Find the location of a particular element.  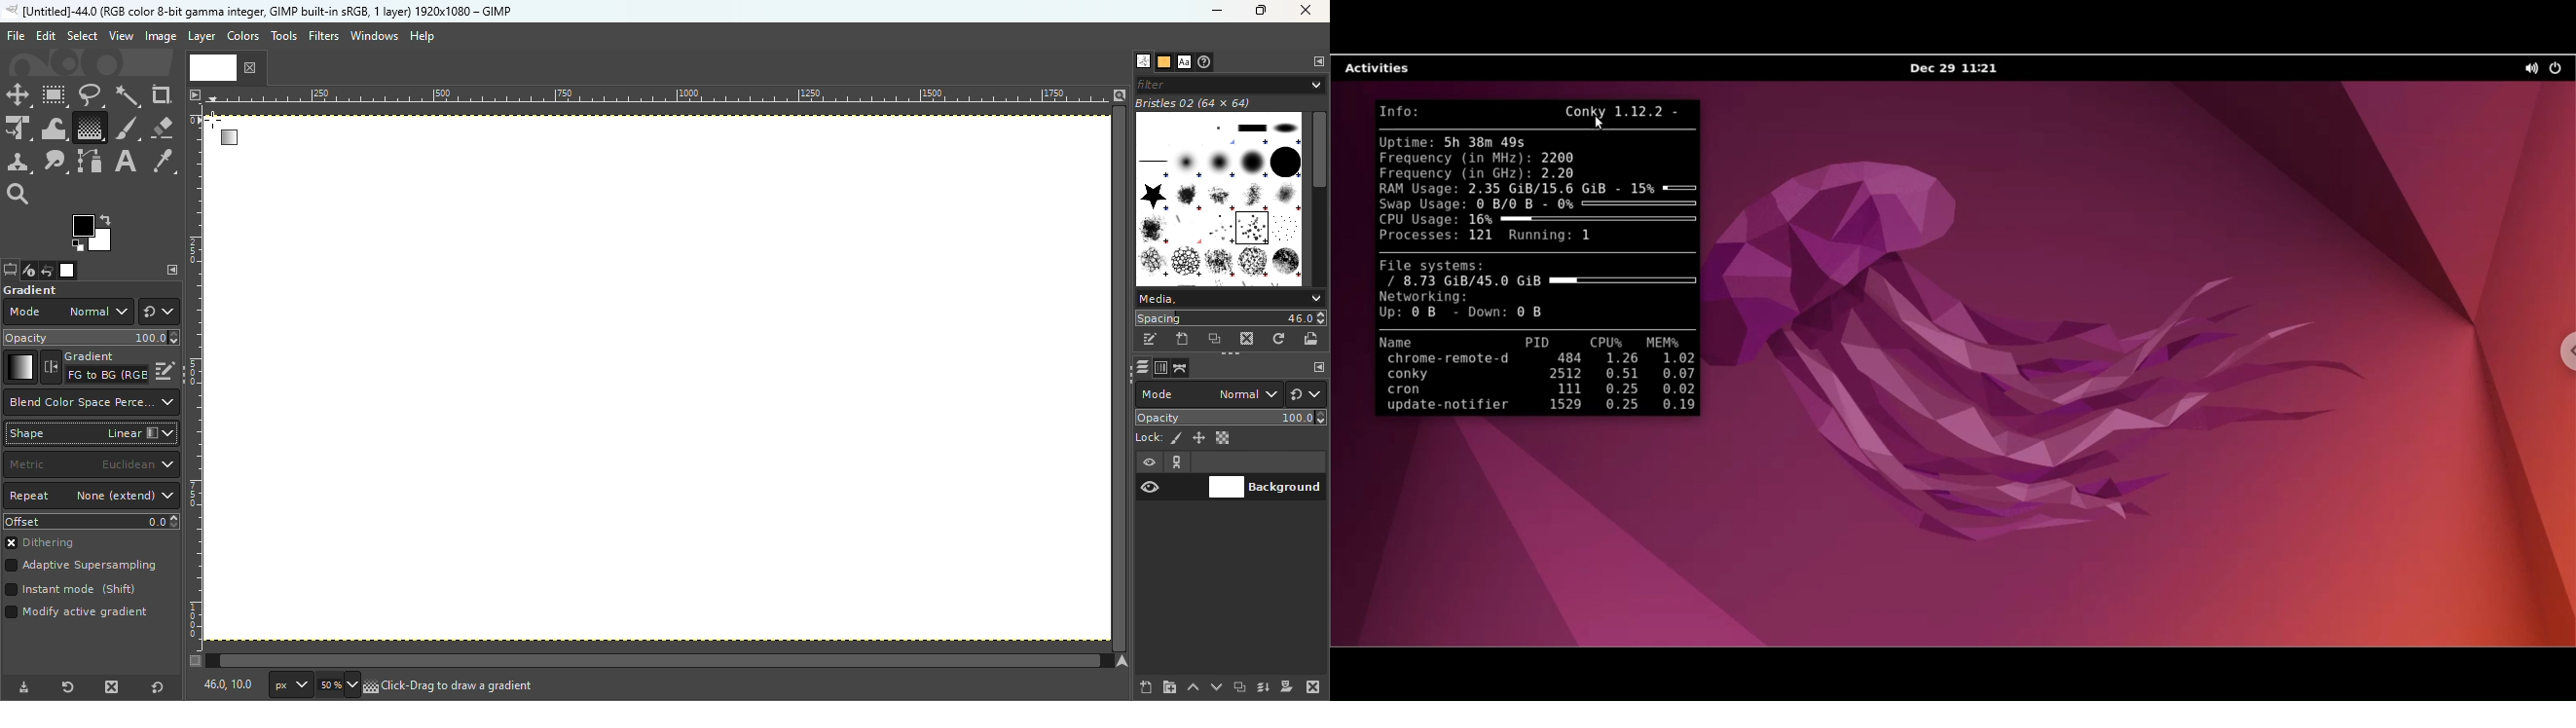

Vertical scroll bar is located at coordinates (649, 661).